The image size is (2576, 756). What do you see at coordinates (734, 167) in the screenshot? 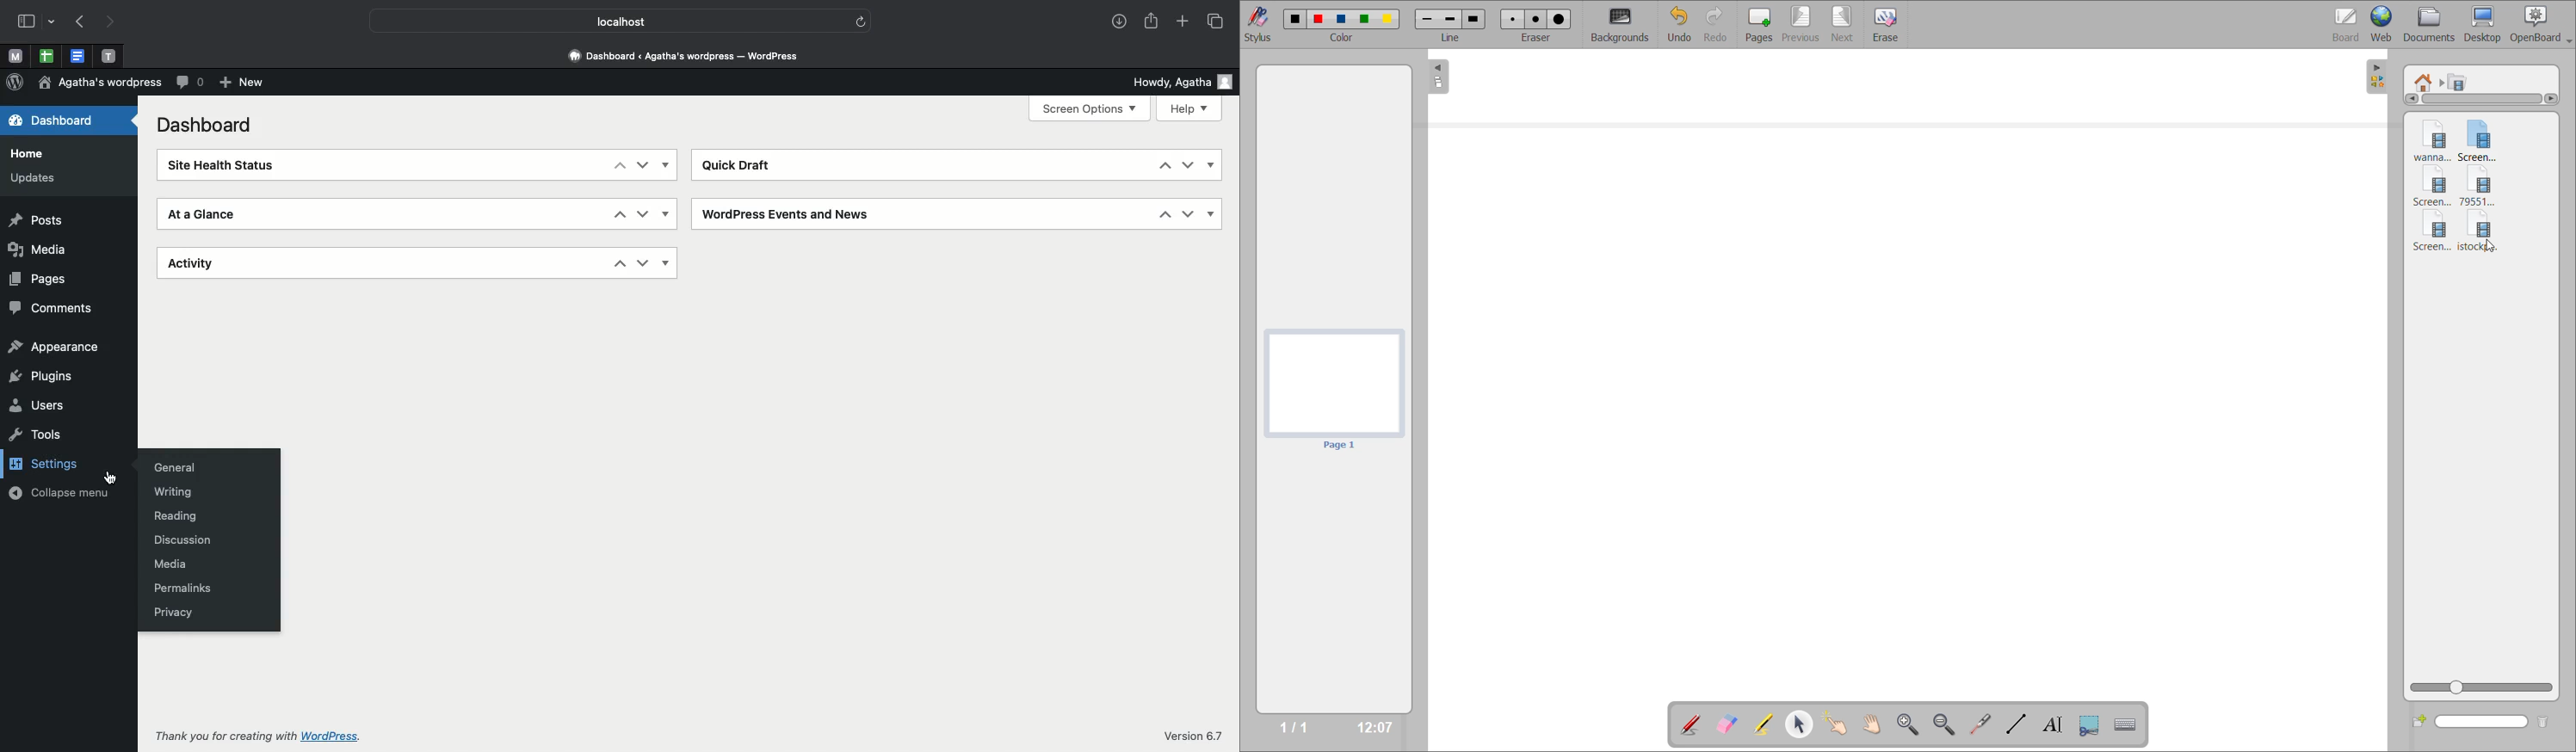
I see `Quick draft` at bounding box center [734, 167].